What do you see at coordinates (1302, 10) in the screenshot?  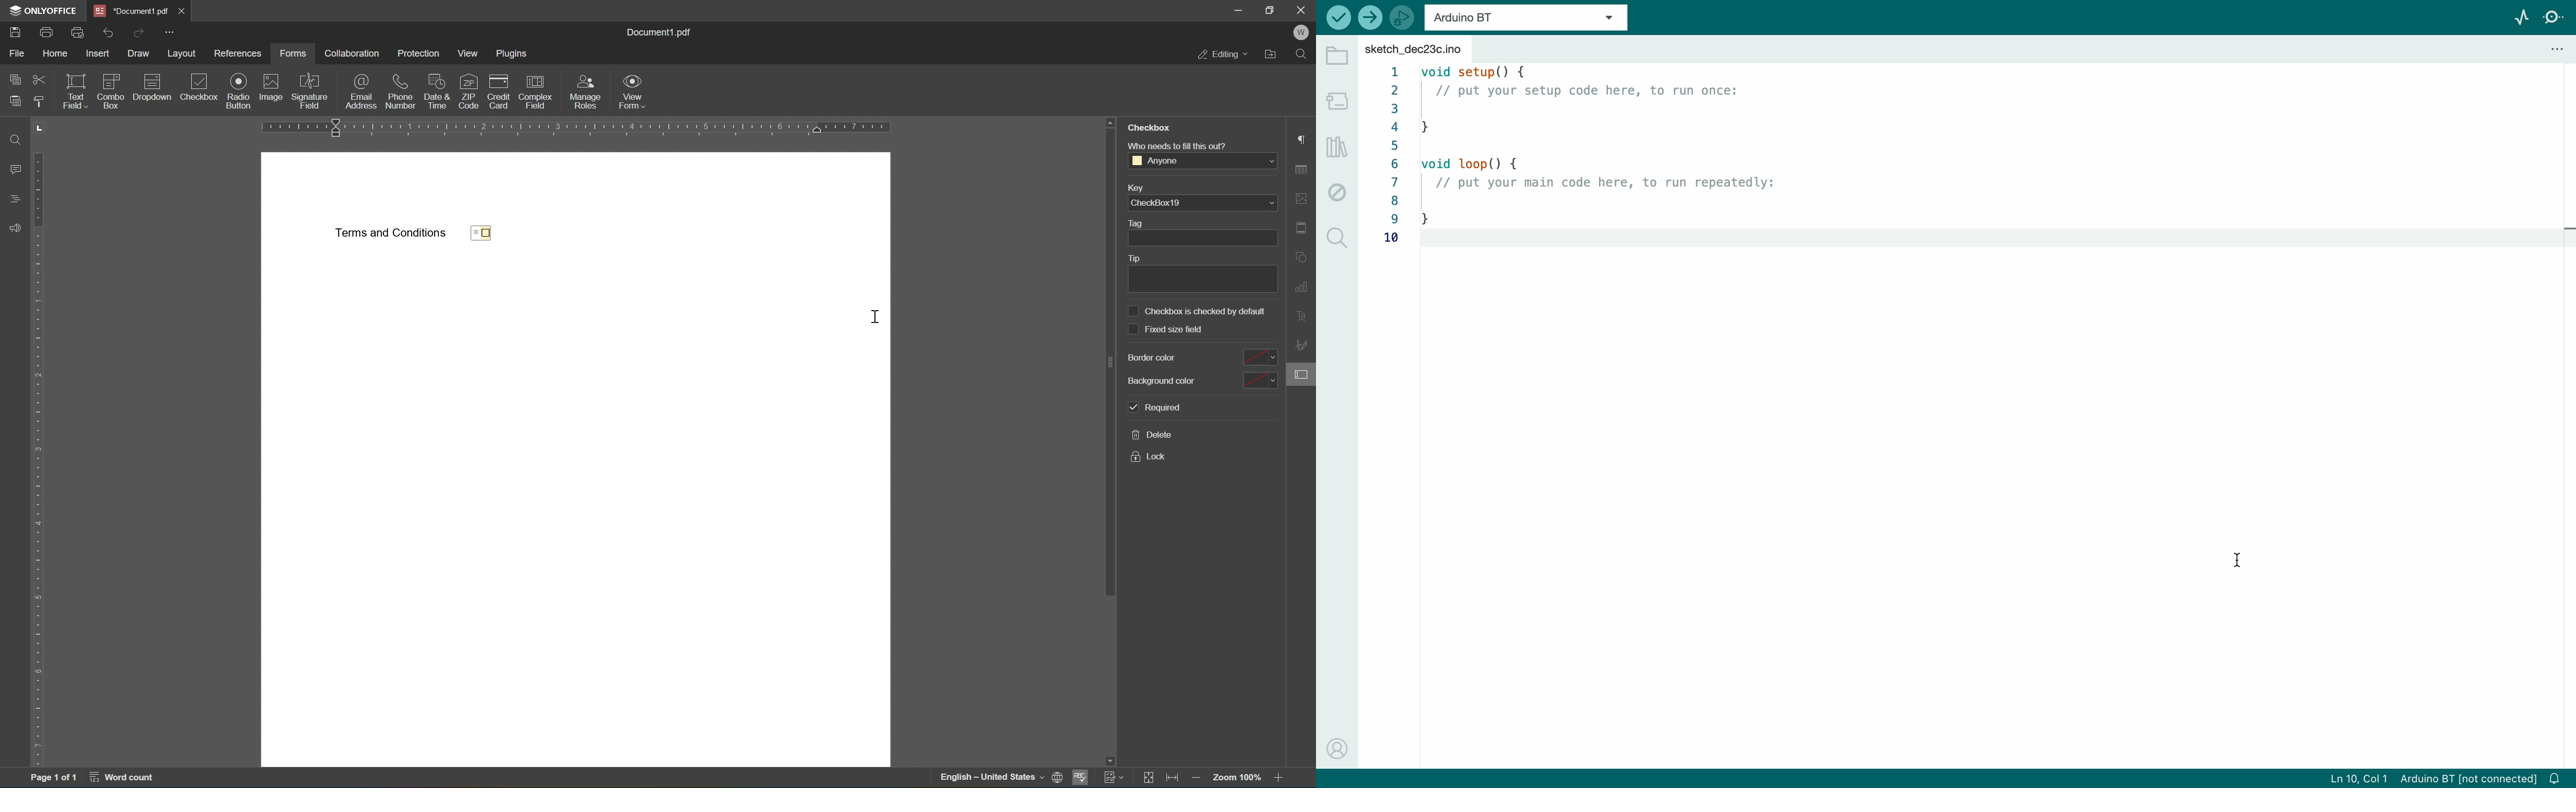 I see `close` at bounding box center [1302, 10].